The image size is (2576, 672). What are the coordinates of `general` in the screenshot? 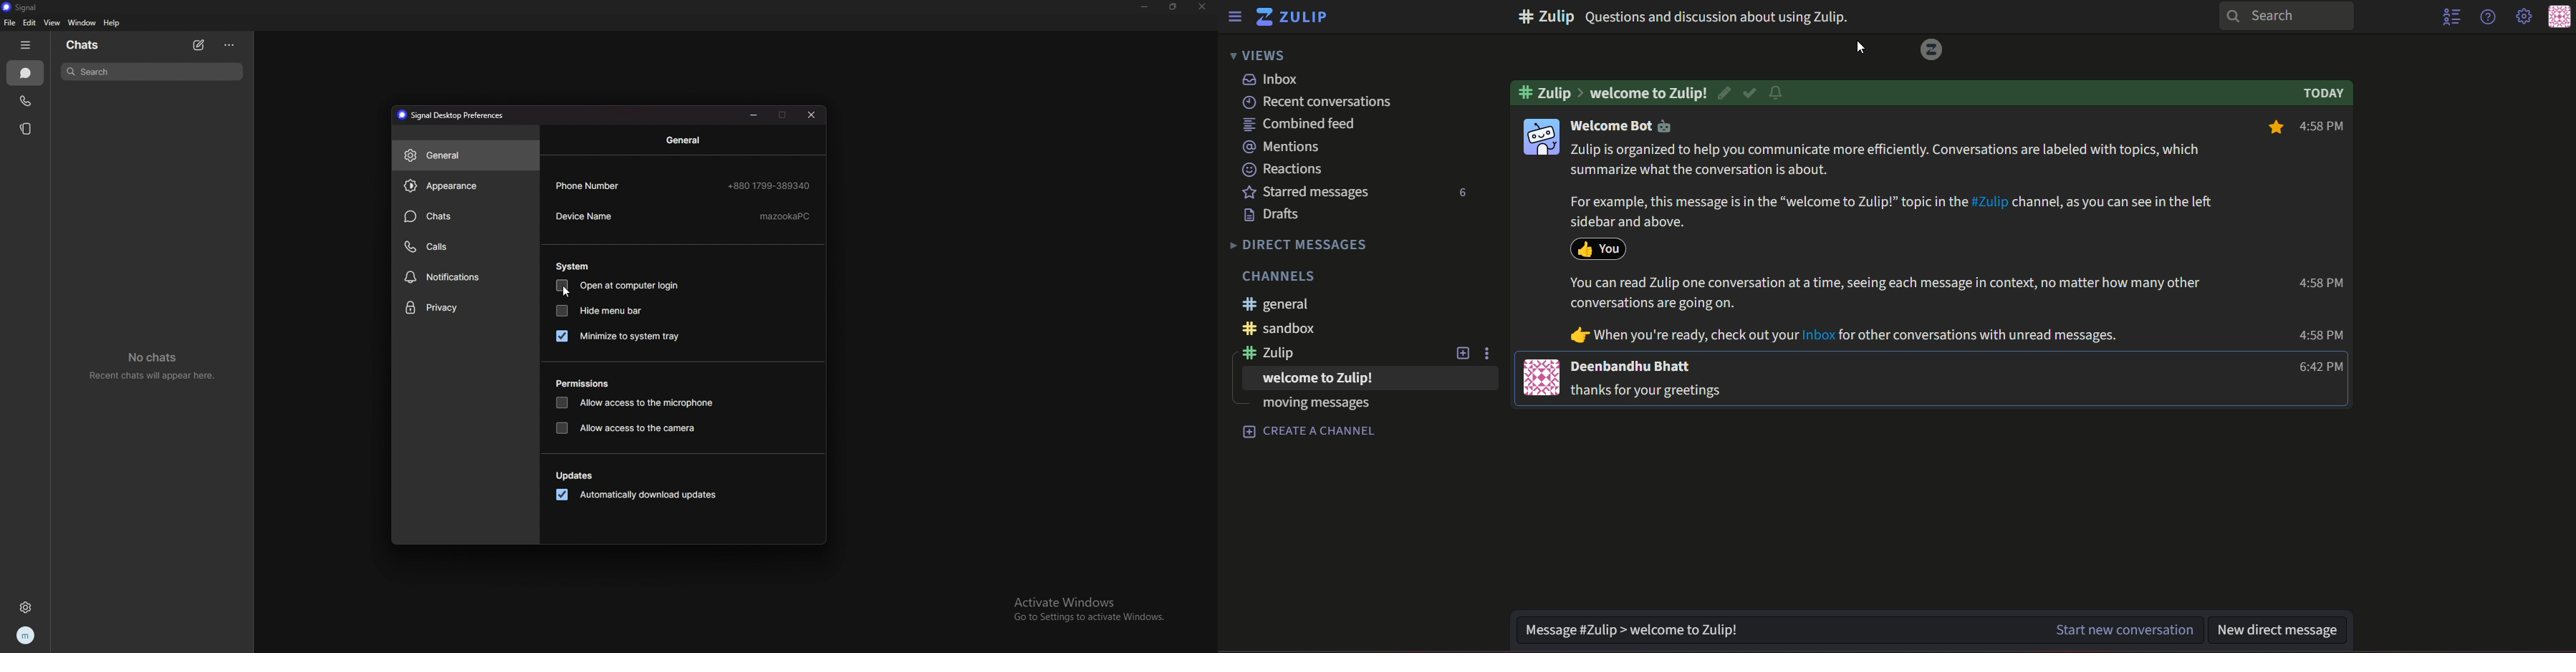 It's located at (466, 155).